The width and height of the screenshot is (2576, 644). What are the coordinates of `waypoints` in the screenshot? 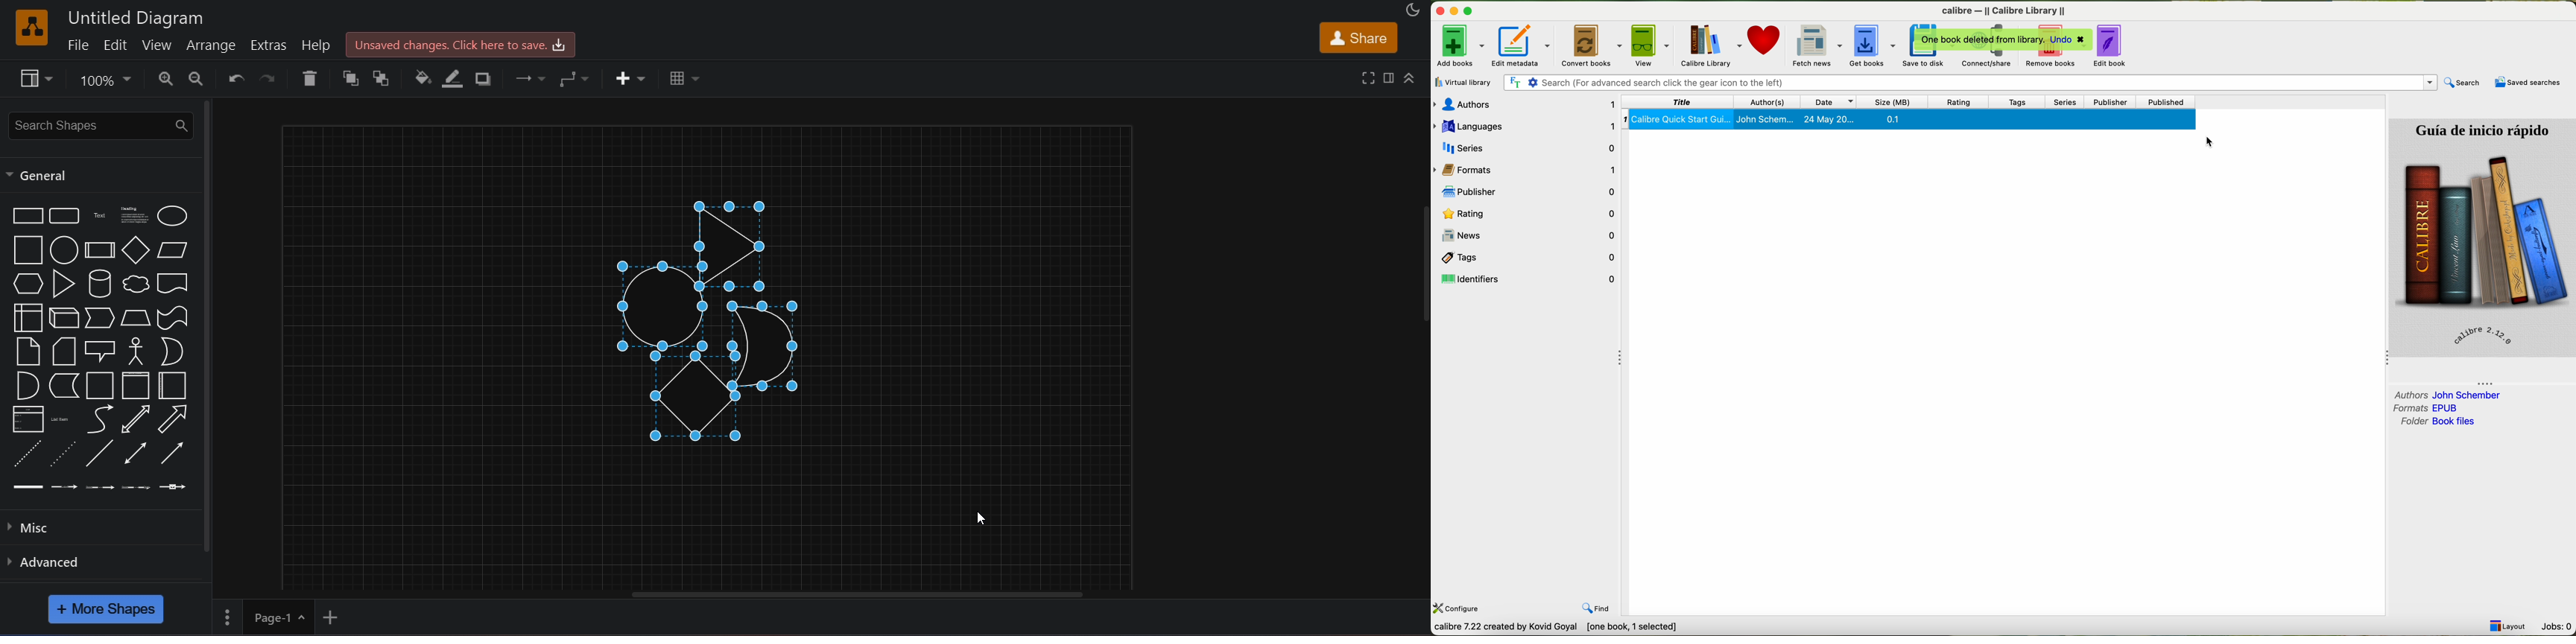 It's located at (581, 79).